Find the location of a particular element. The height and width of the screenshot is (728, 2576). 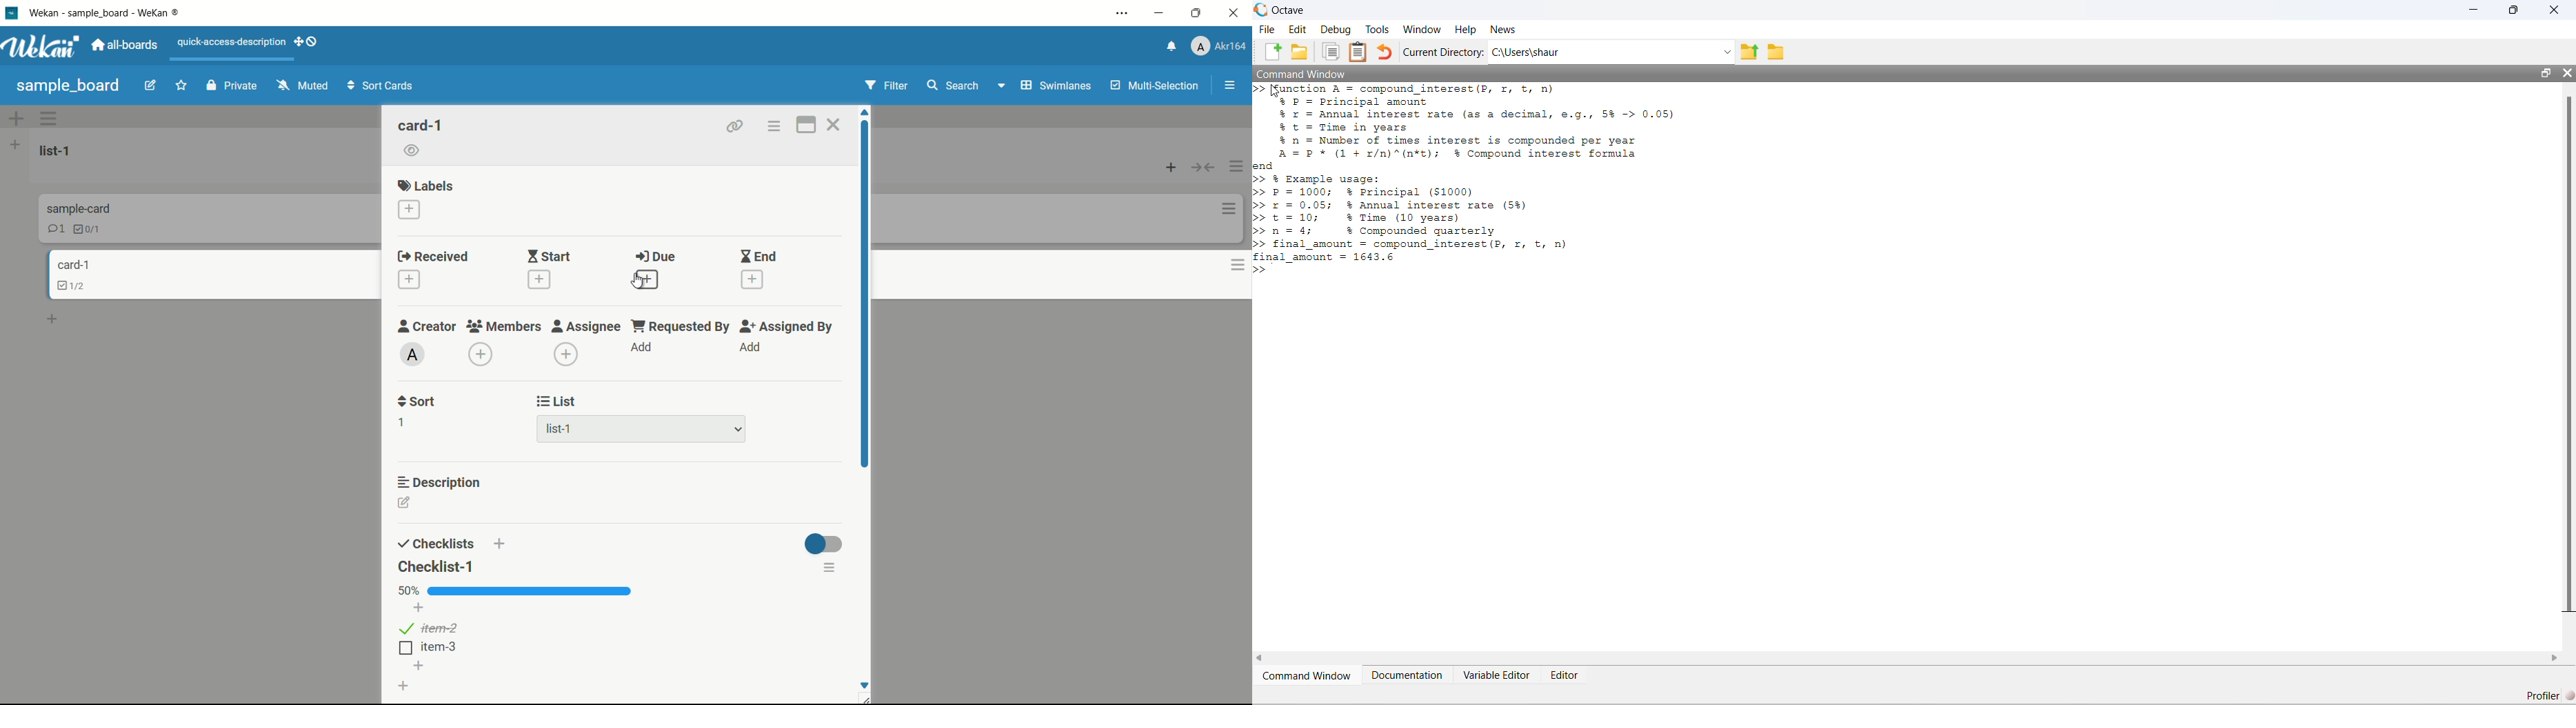

collapse is located at coordinates (1203, 164).